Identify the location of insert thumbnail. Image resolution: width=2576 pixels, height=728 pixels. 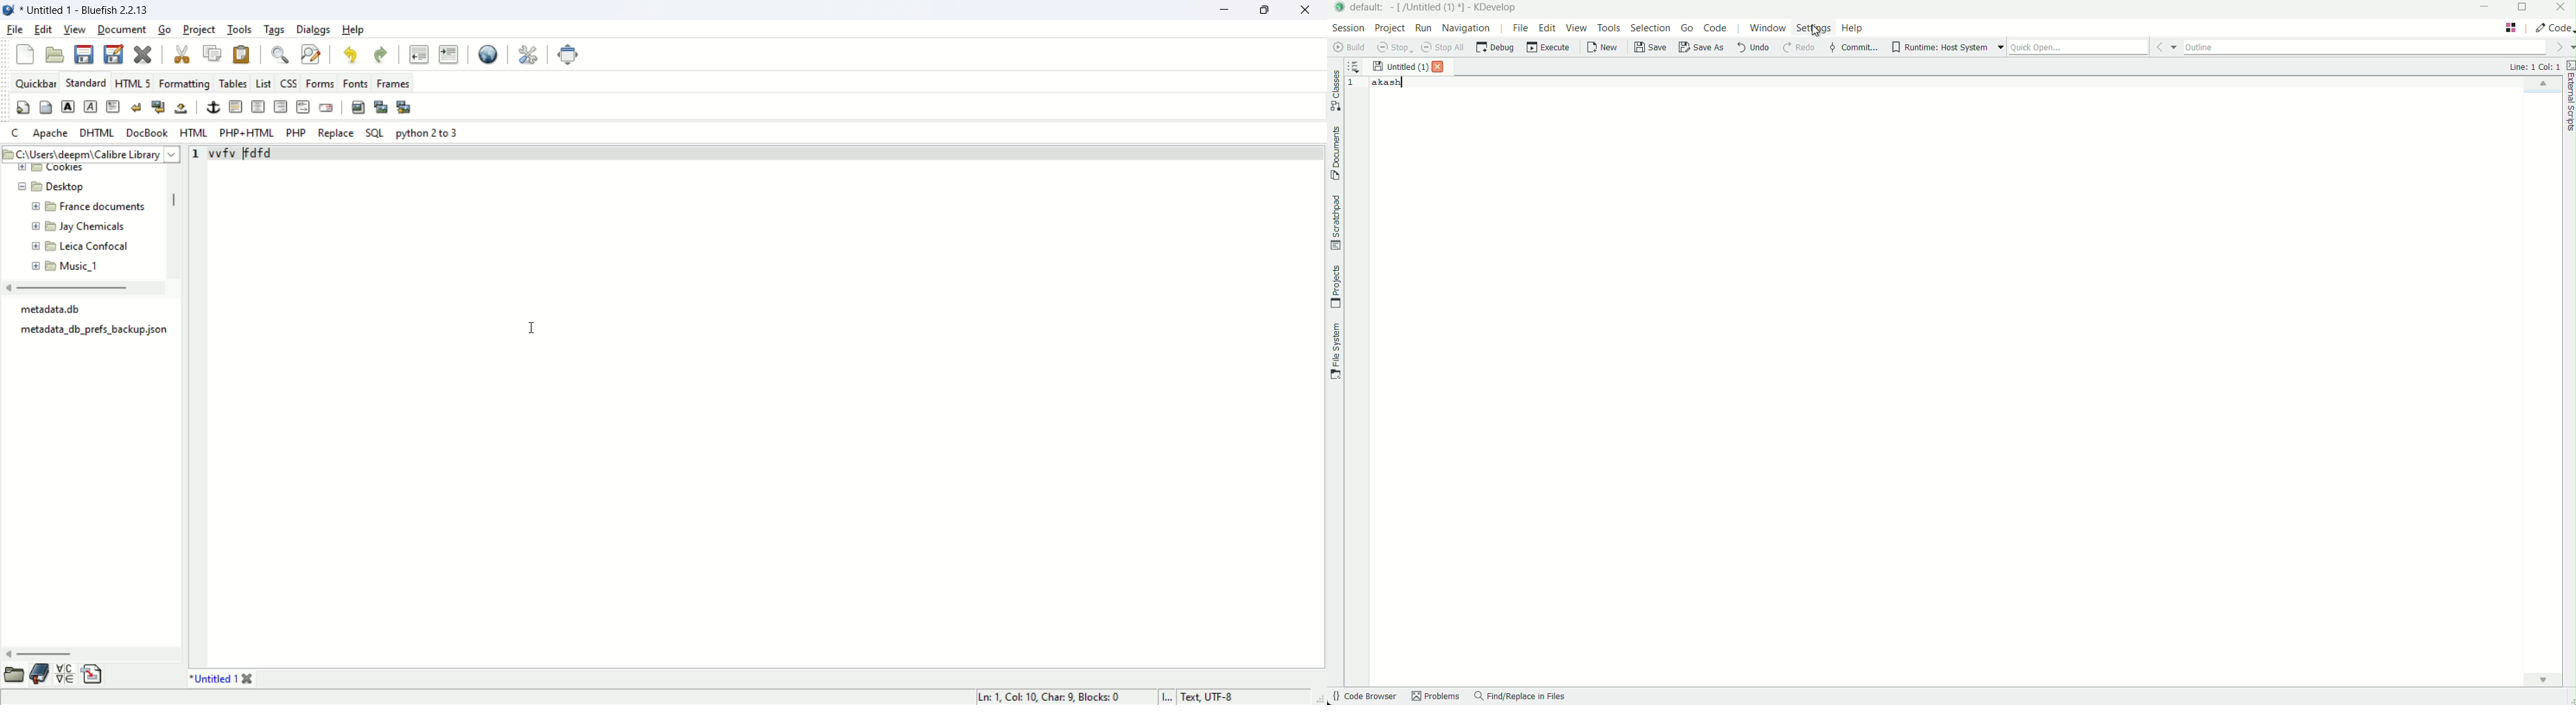
(382, 108).